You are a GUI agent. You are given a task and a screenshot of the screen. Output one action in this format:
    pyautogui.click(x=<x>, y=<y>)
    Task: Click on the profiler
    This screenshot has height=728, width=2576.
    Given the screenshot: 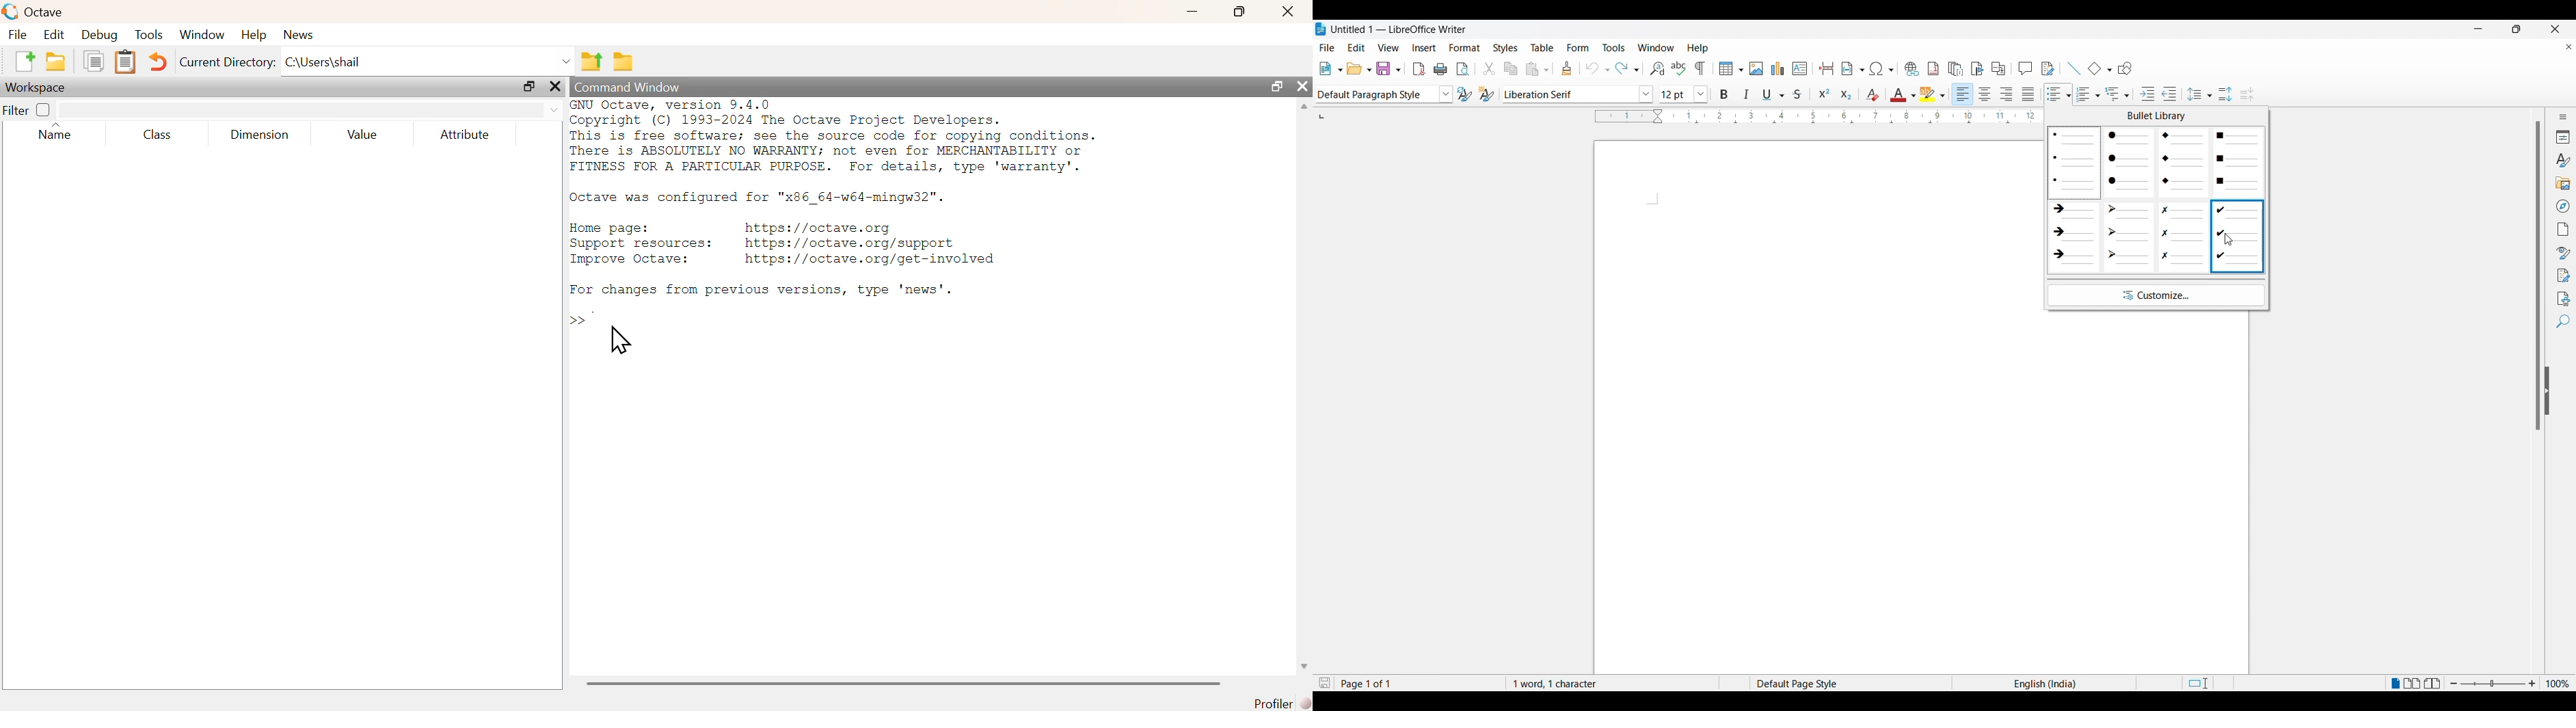 What is the action you would take?
    pyautogui.click(x=1279, y=703)
    